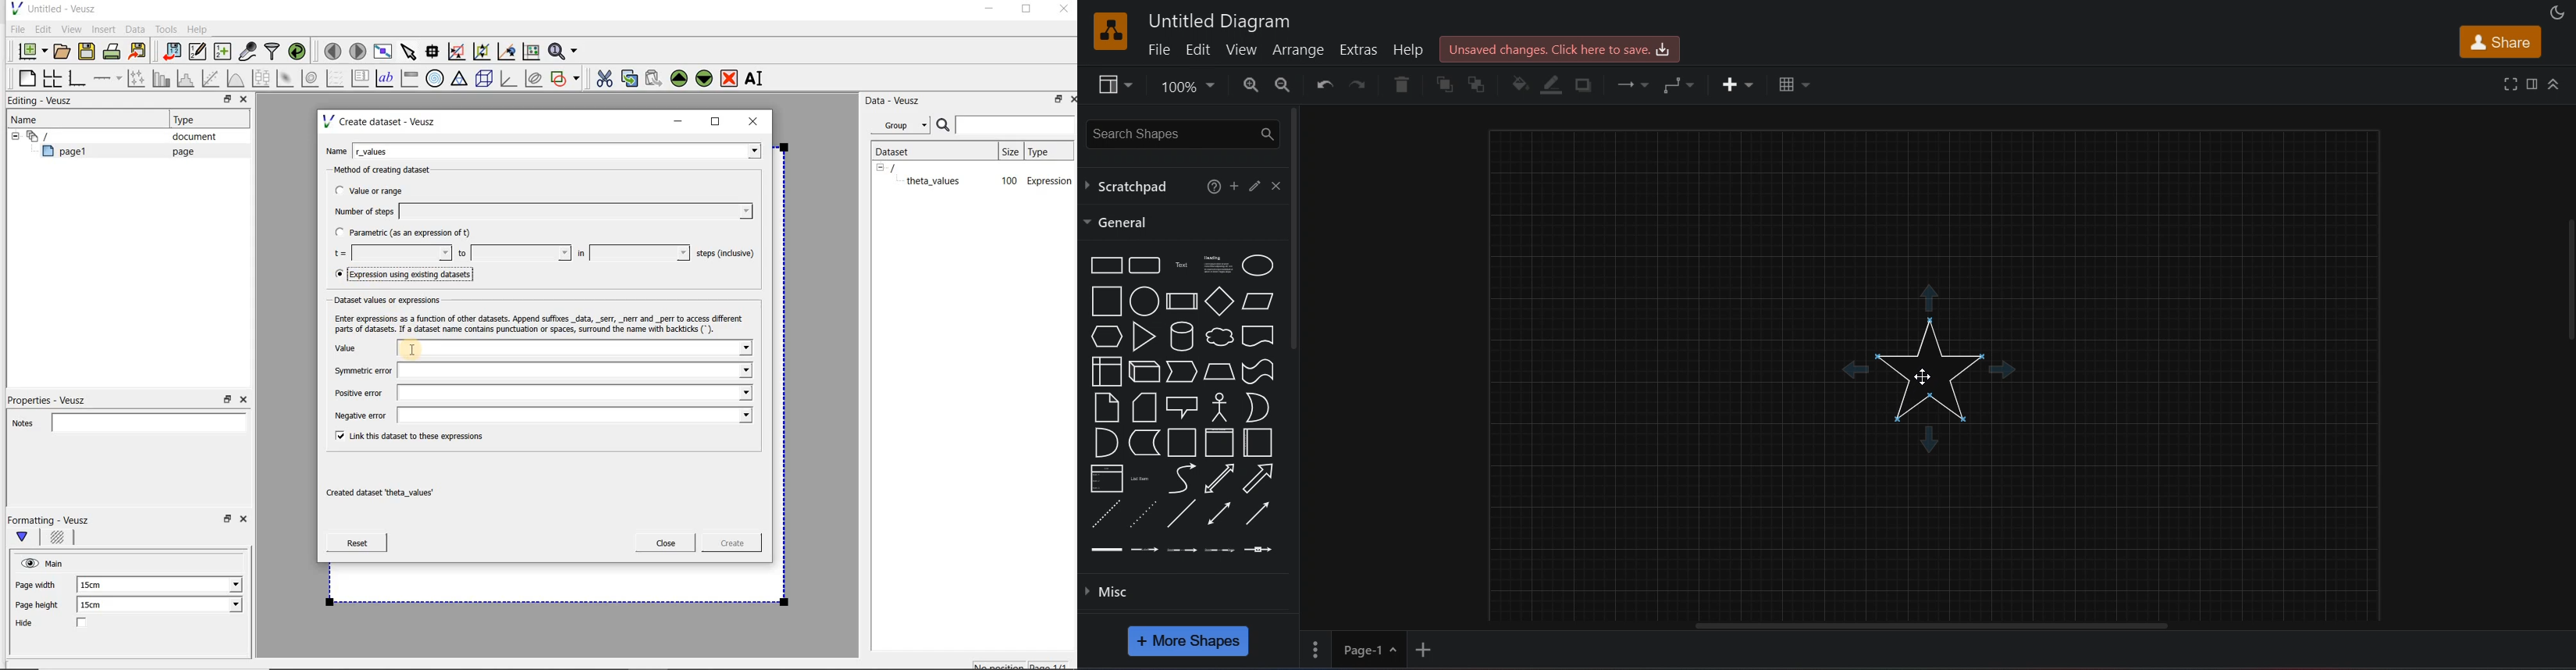 The height and width of the screenshot is (672, 2576). I want to click on Connector with label, so click(1144, 551).